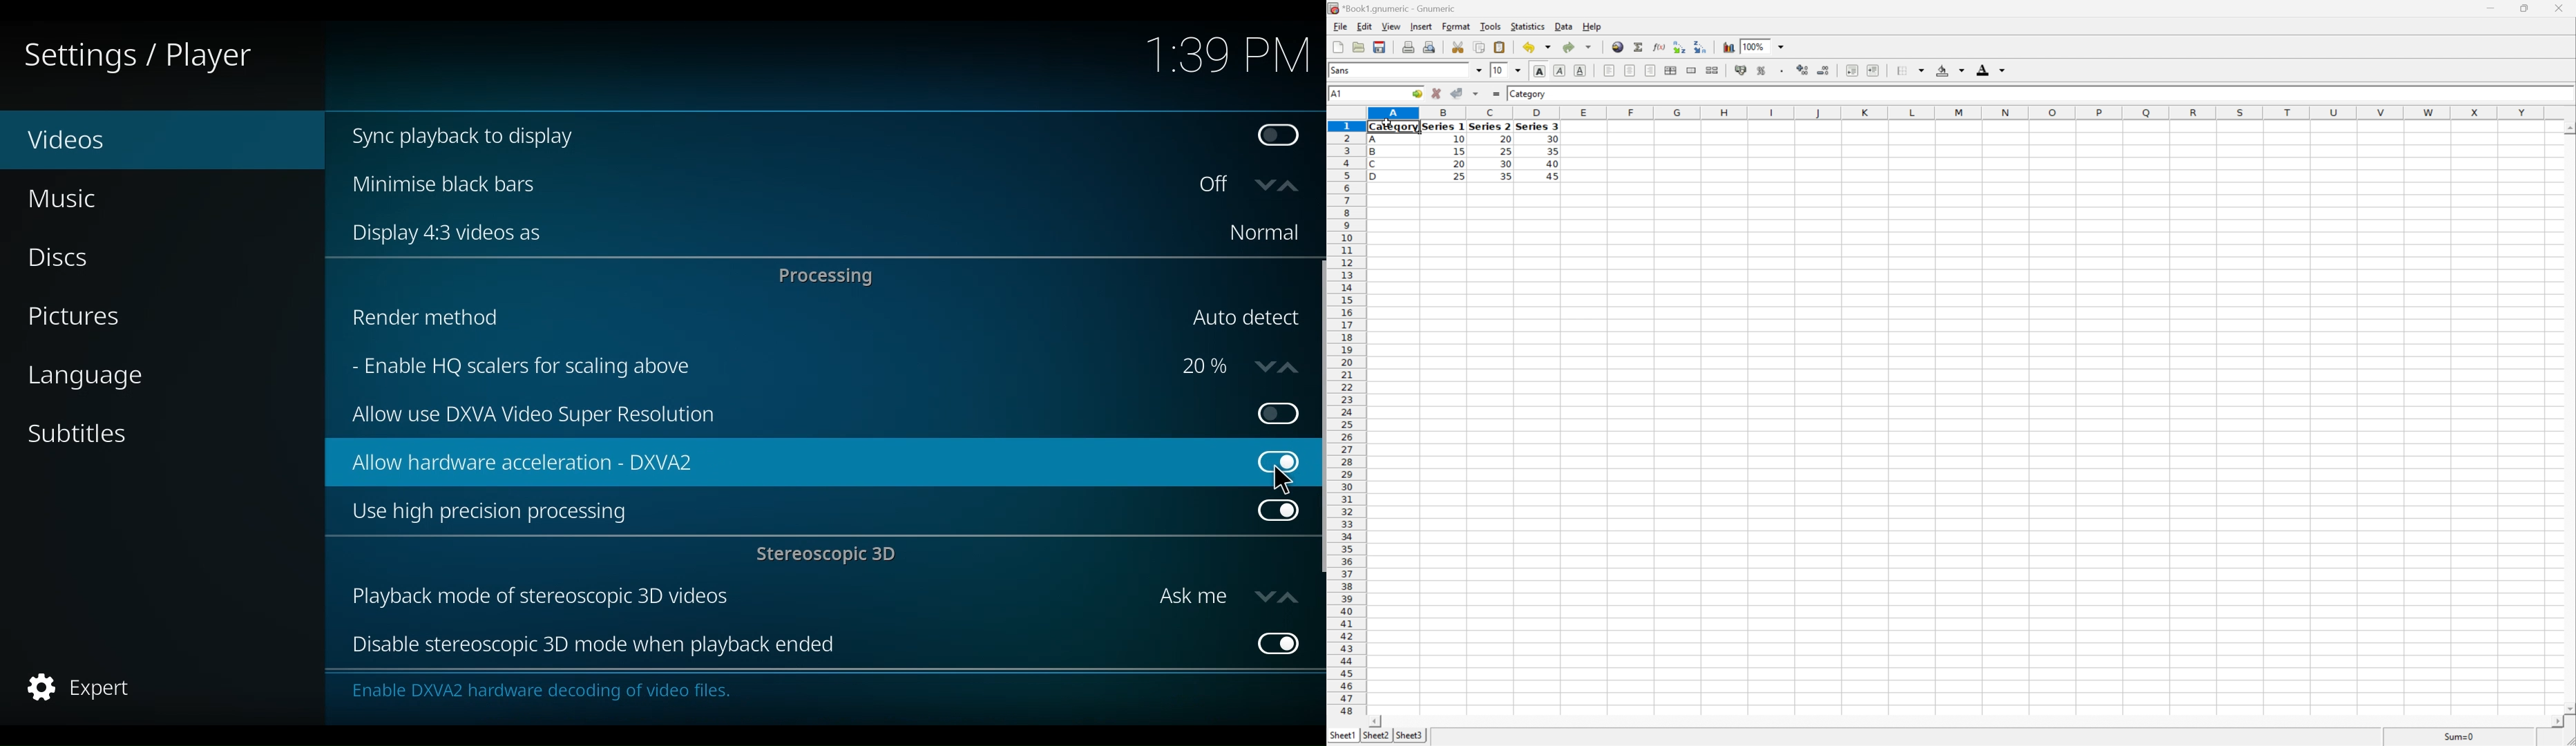 This screenshot has height=756, width=2576. I want to click on Sheet3, so click(1410, 735).